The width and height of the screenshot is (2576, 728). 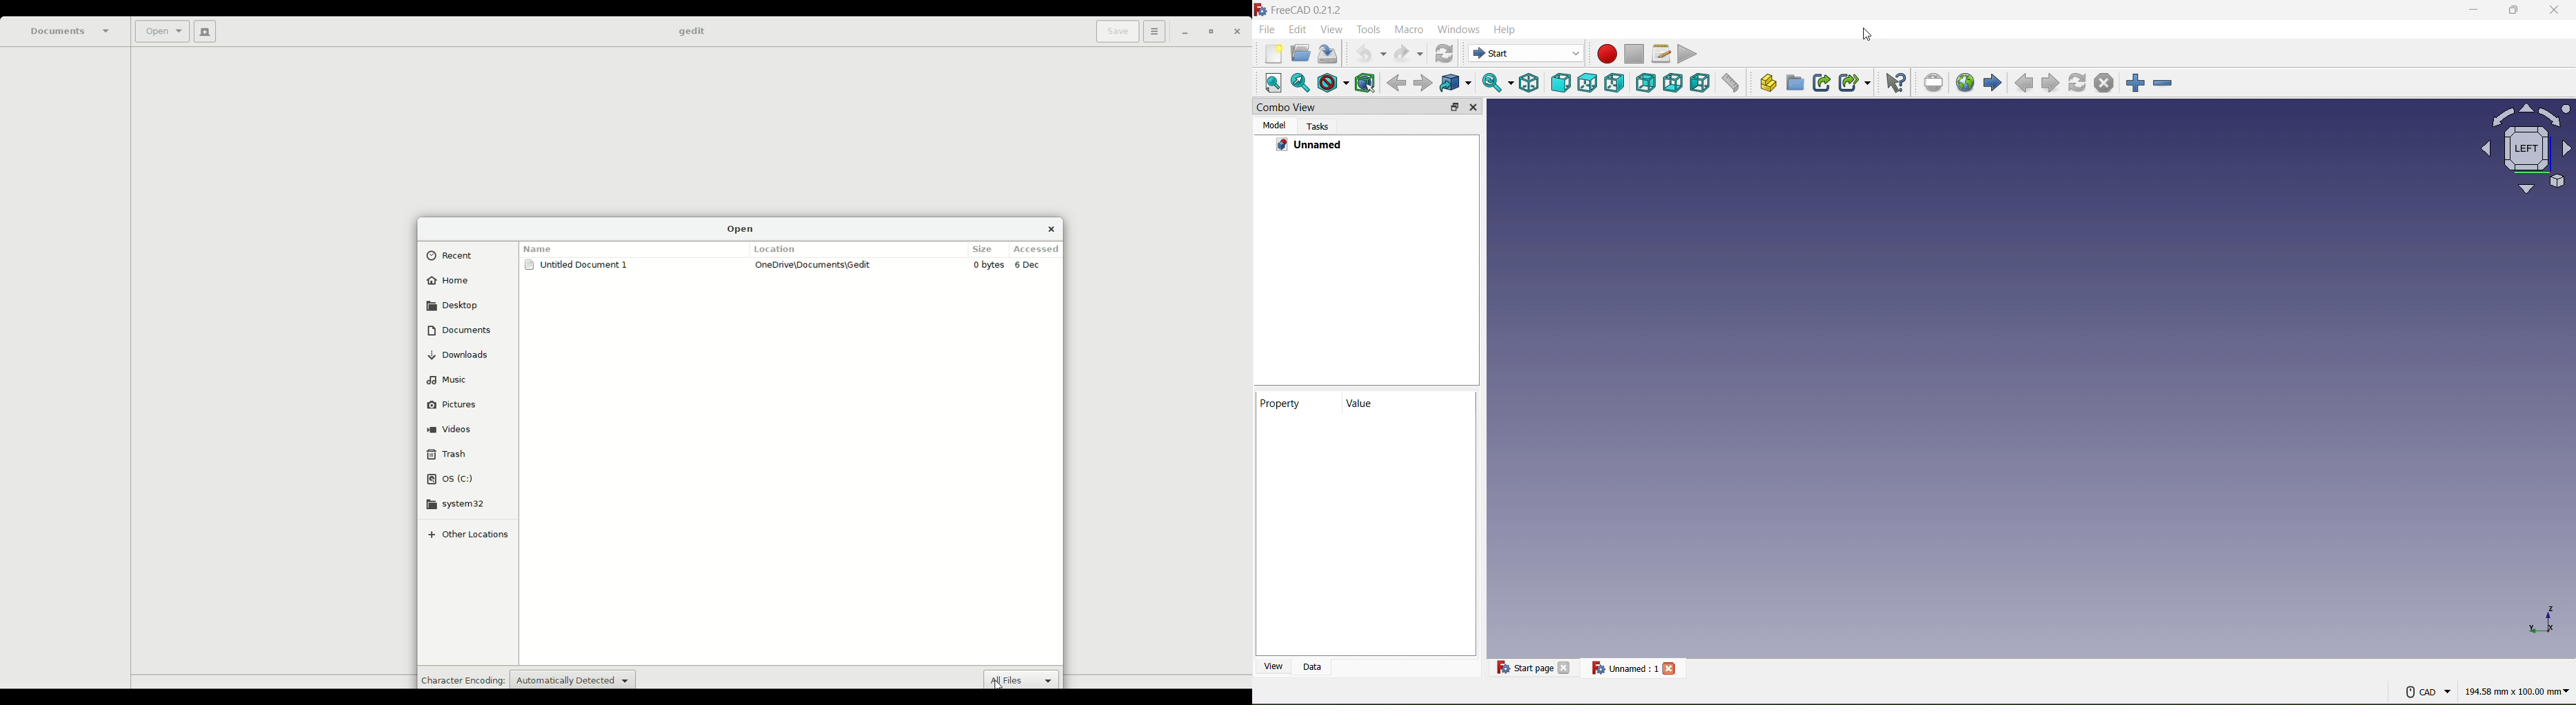 What do you see at coordinates (2051, 83) in the screenshot?
I see `Forward Navigation` at bounding box center [2051, 83].